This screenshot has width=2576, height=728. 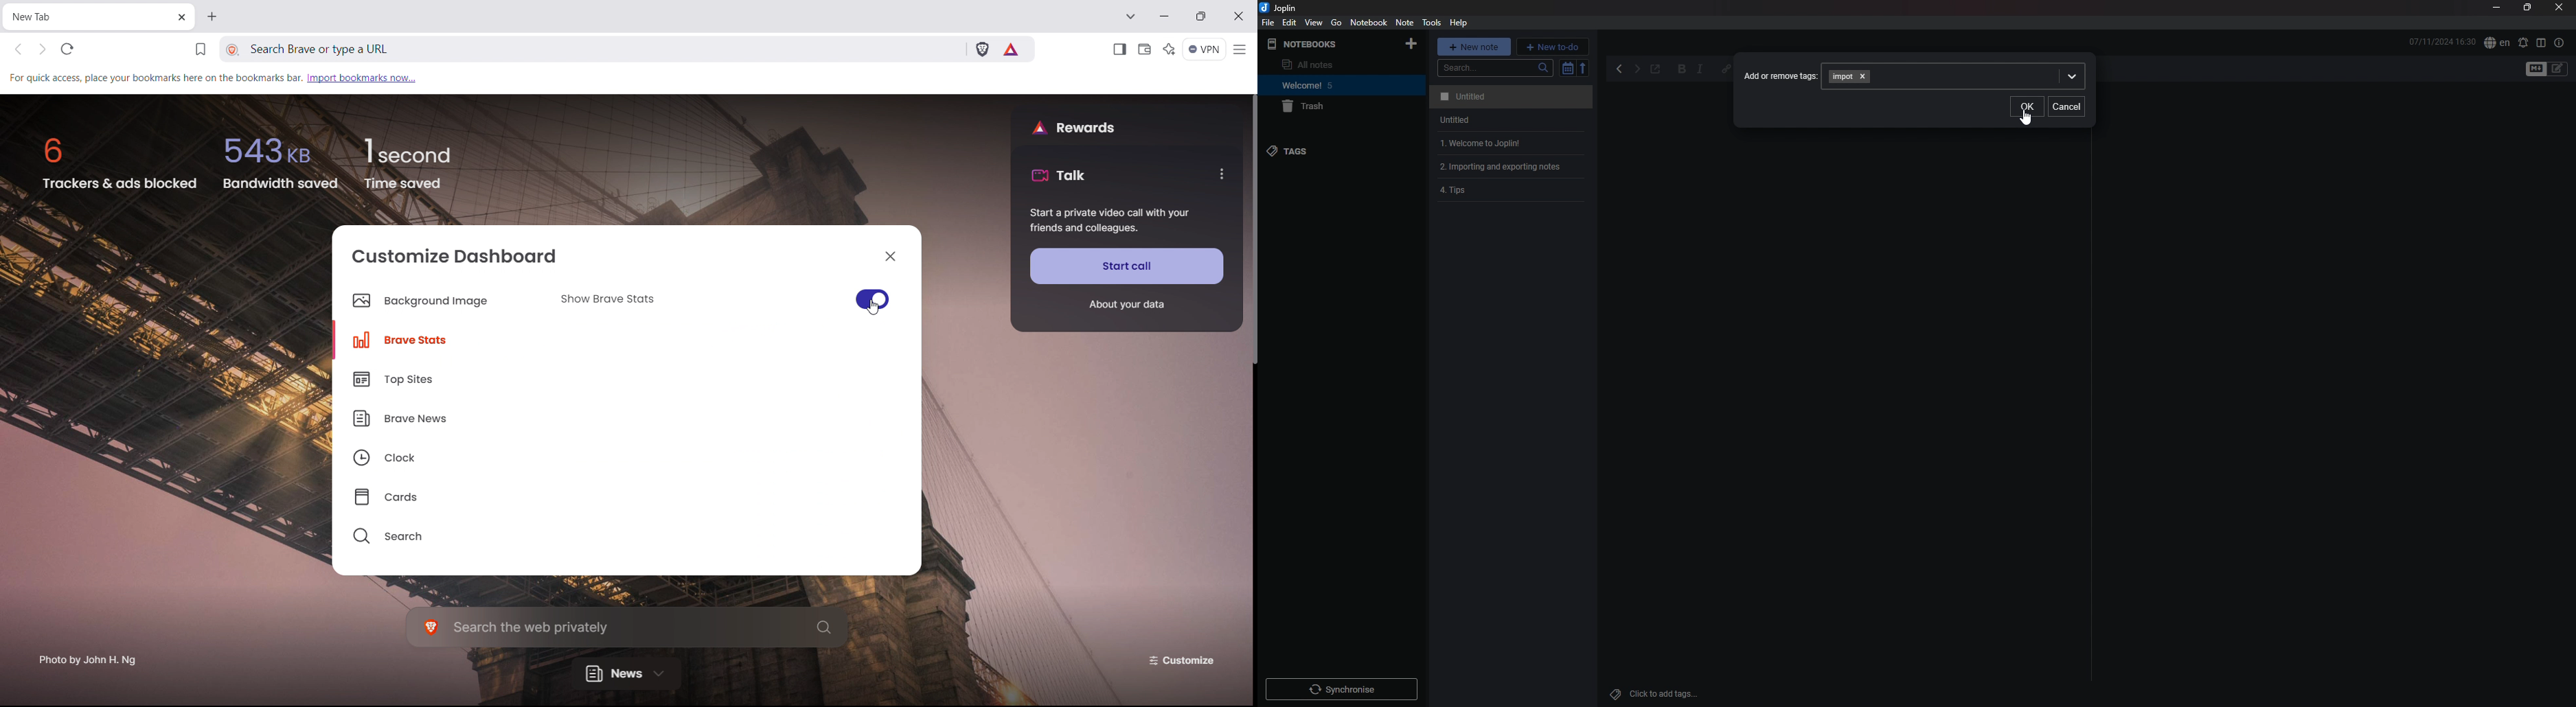 What do you see at coordinates (2025, 119) in the screenshot?
I see `cursor` at bounding box center [2025, 119].